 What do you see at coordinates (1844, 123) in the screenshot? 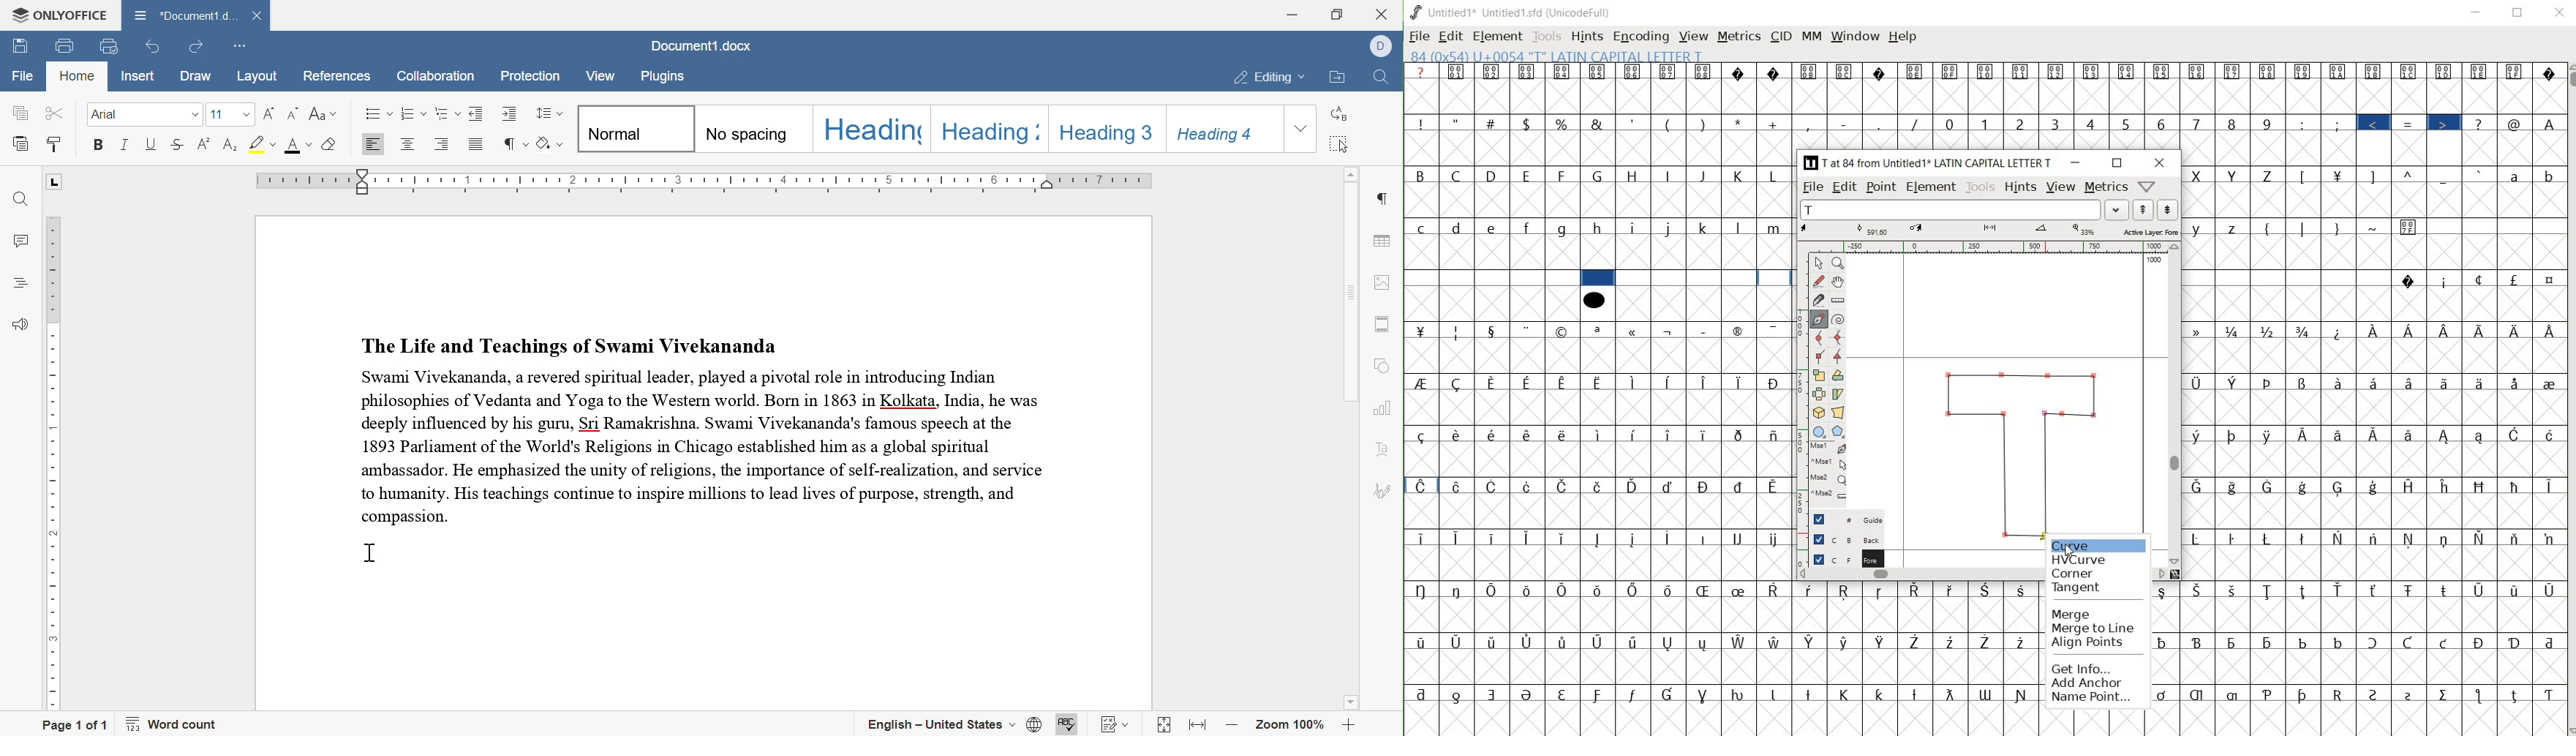
I see `-` at bounding box center [1844, 123].